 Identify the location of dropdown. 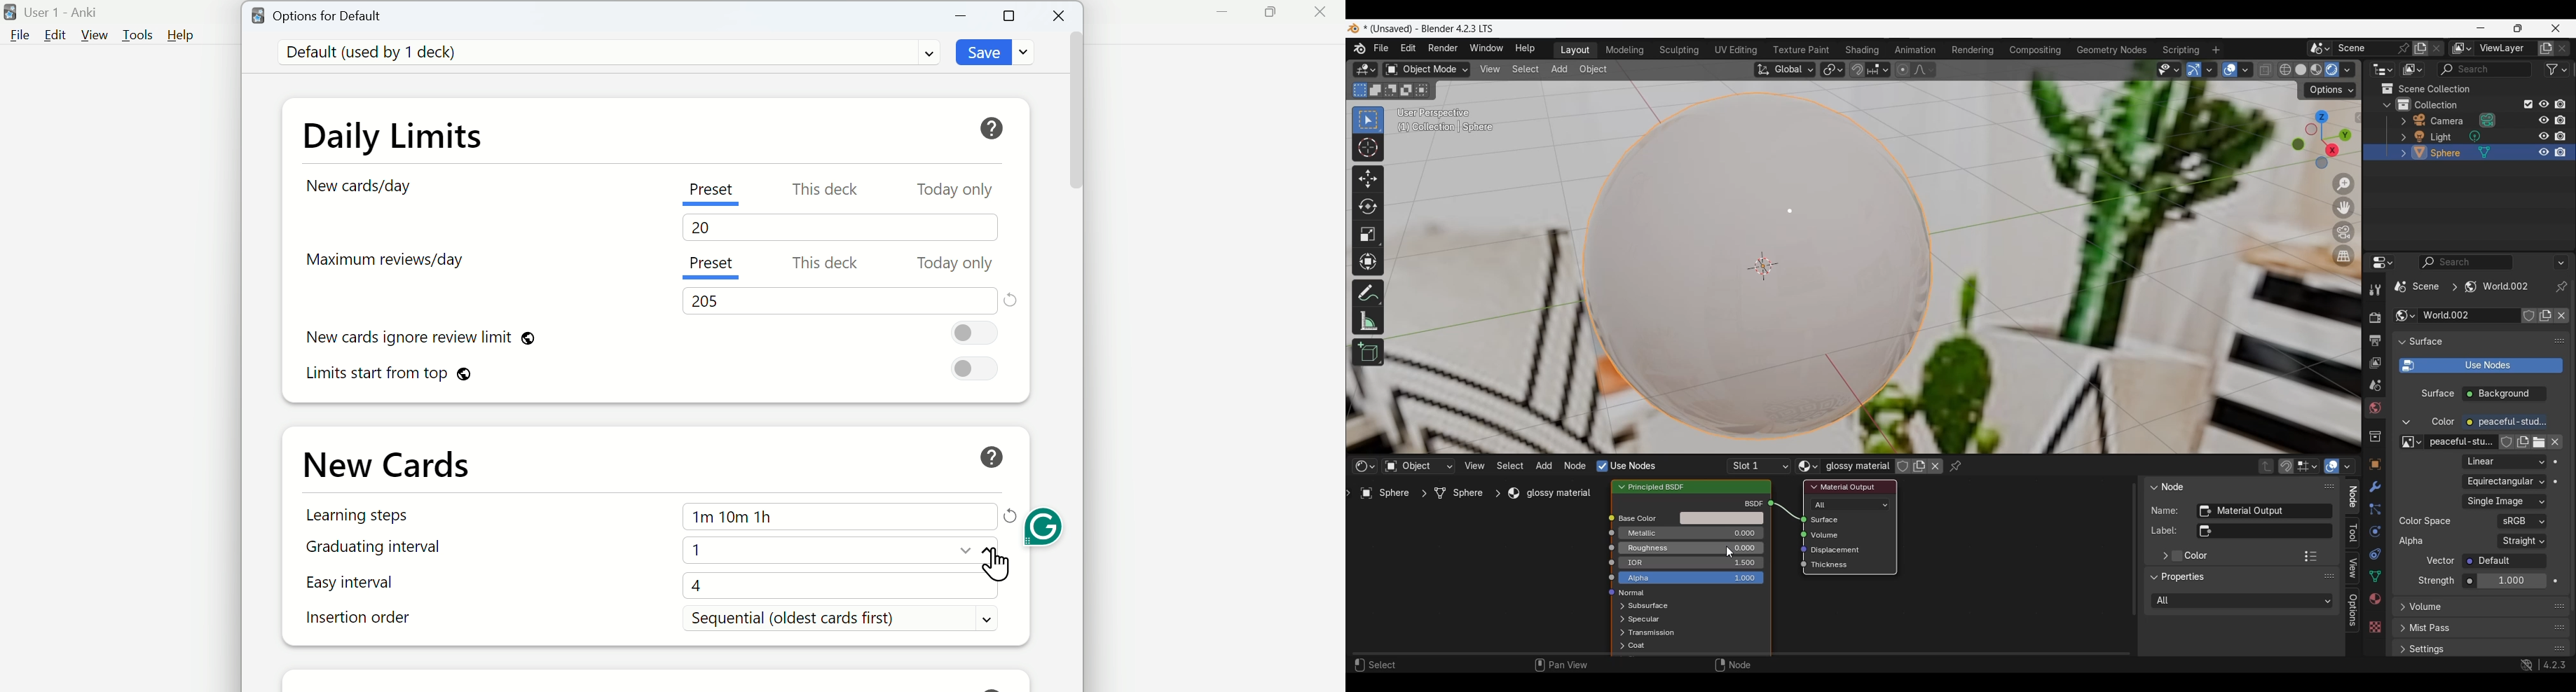
(1031, 53).